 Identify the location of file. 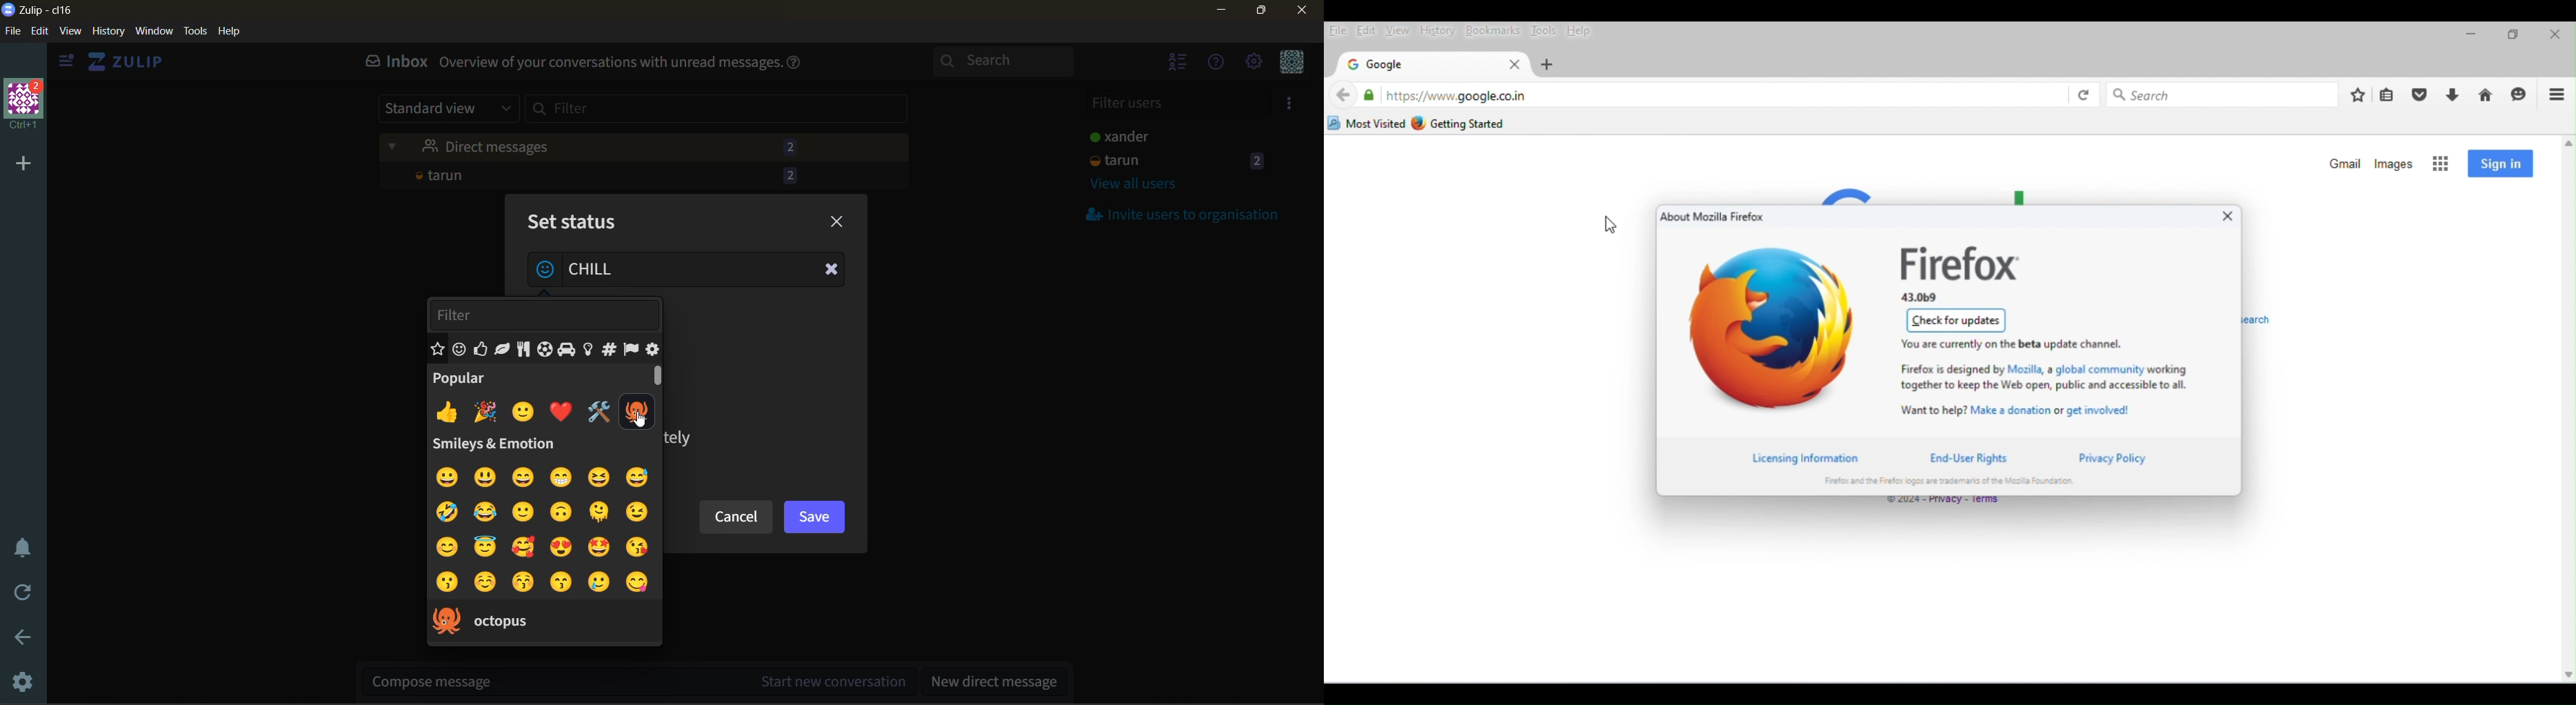
(18, 32).